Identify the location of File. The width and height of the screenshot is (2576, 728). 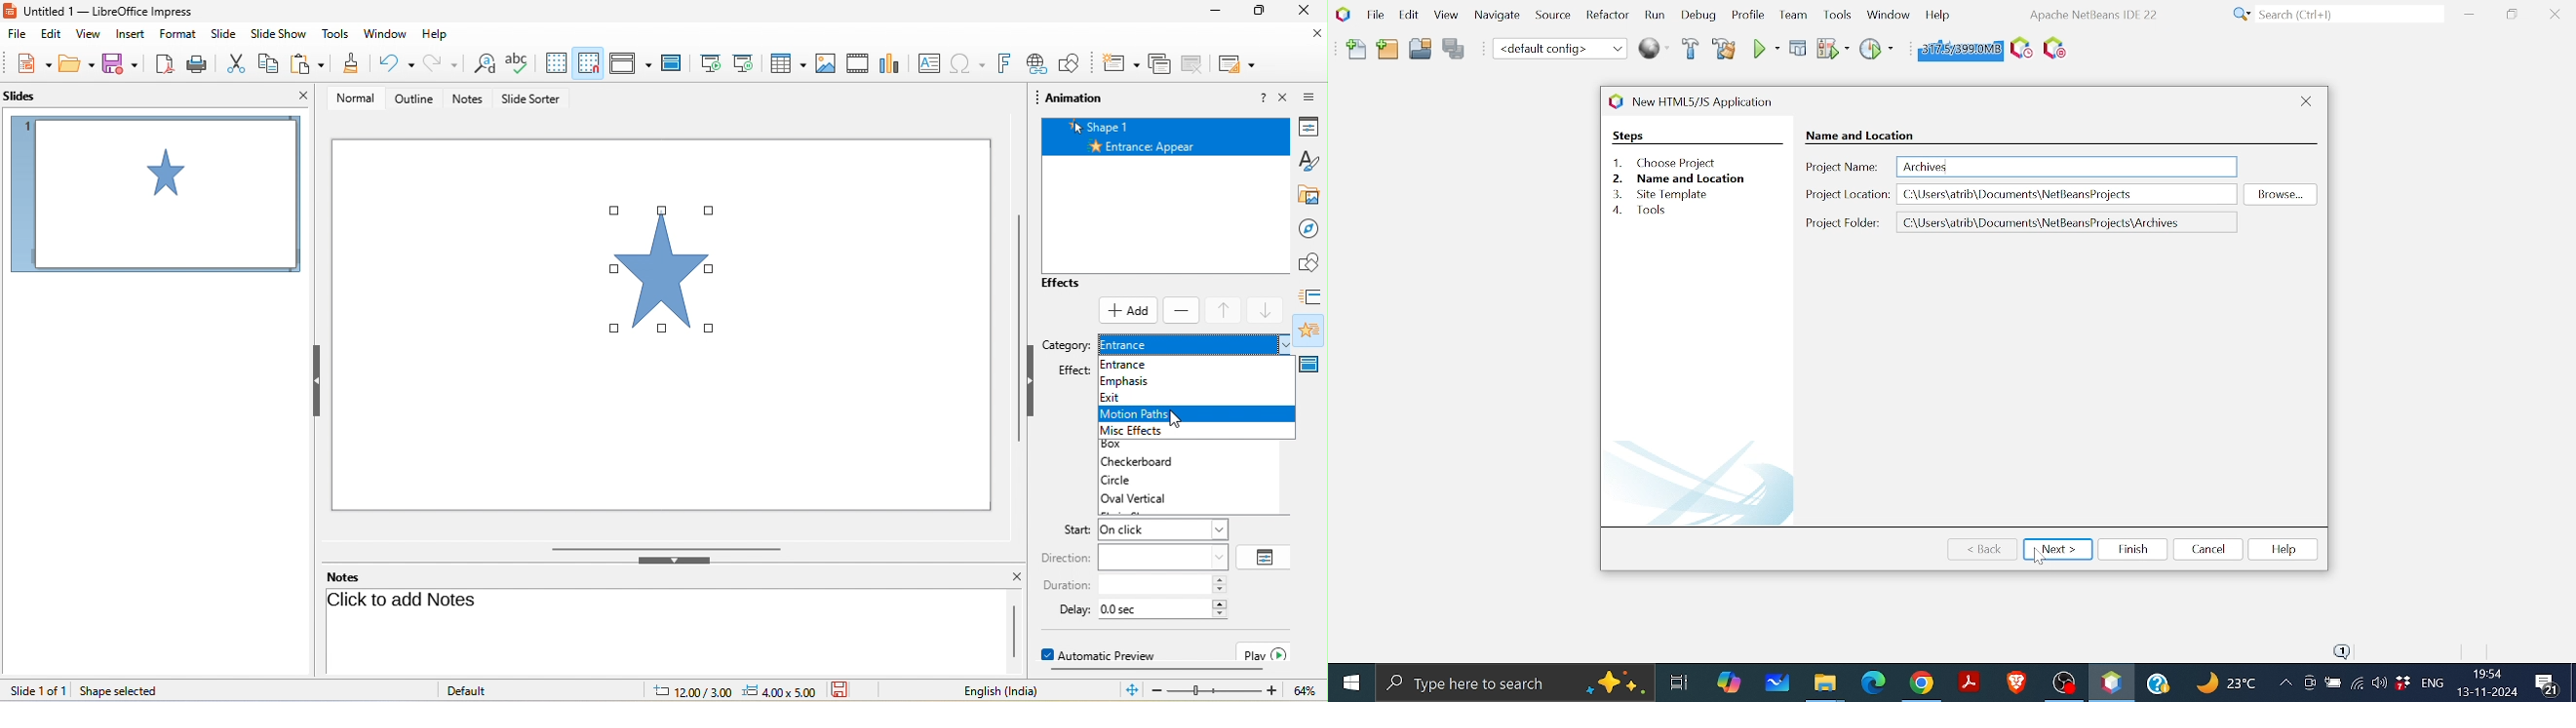
(1373, 15).